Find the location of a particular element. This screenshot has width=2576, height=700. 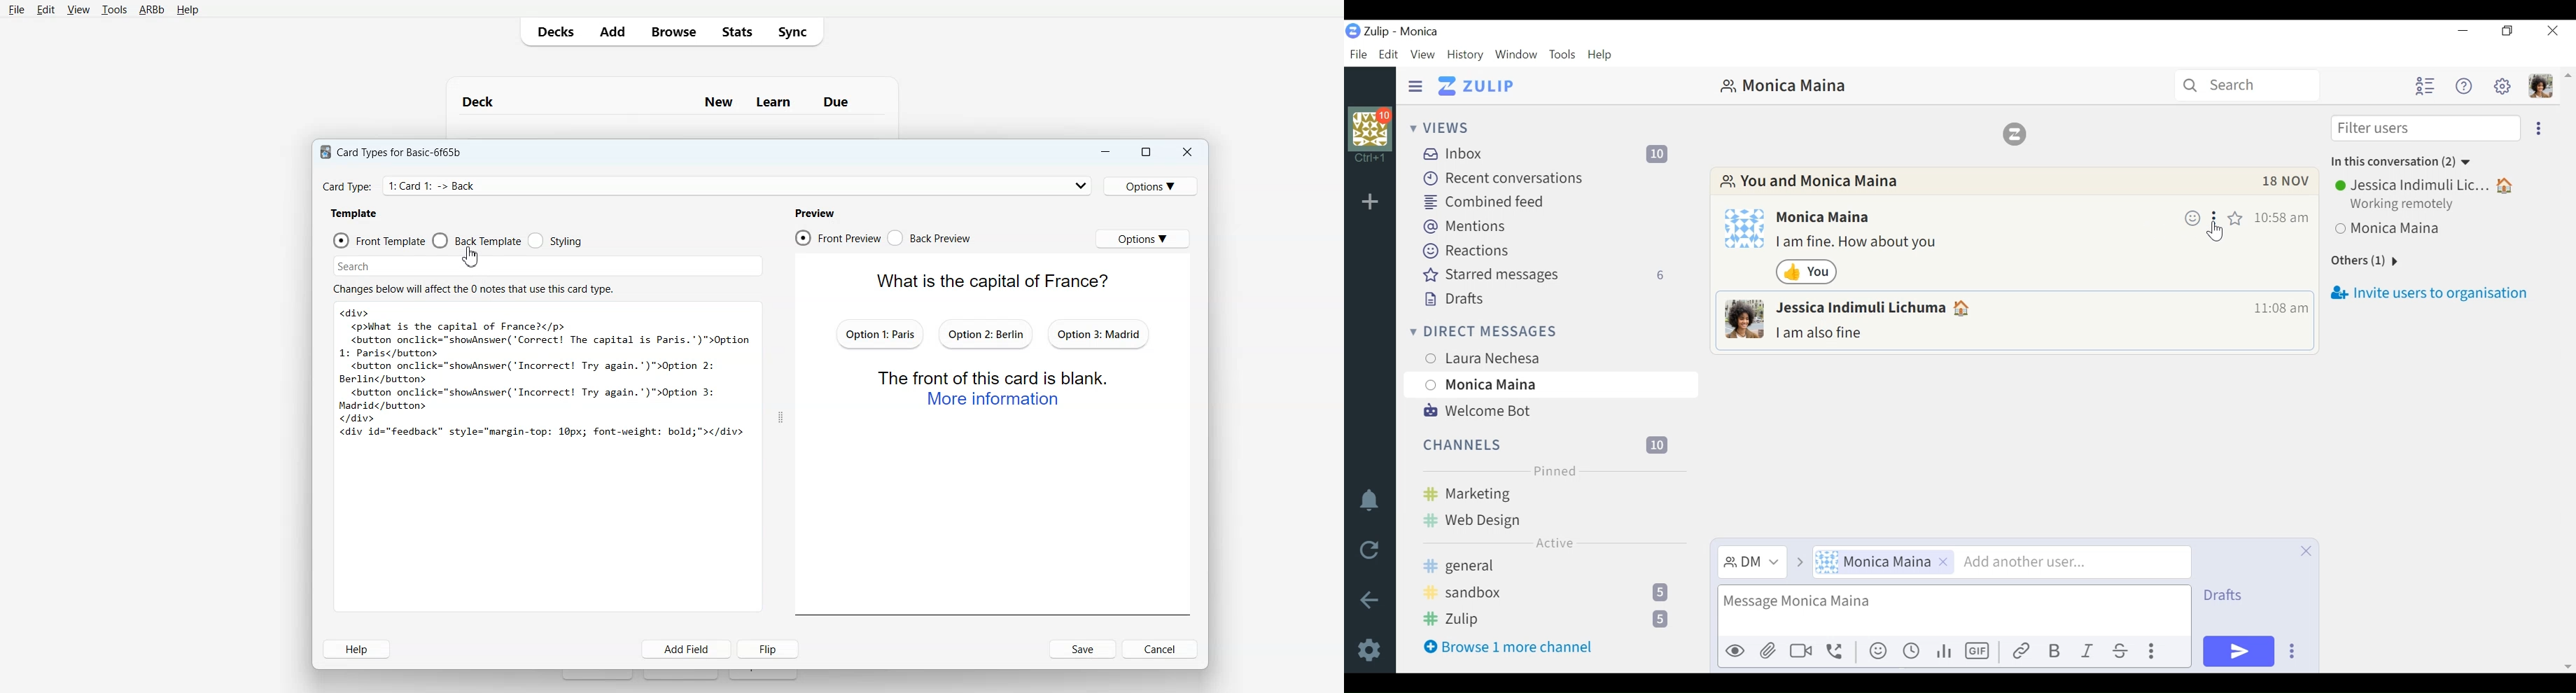

Close is located at coordinates (2551, 32).